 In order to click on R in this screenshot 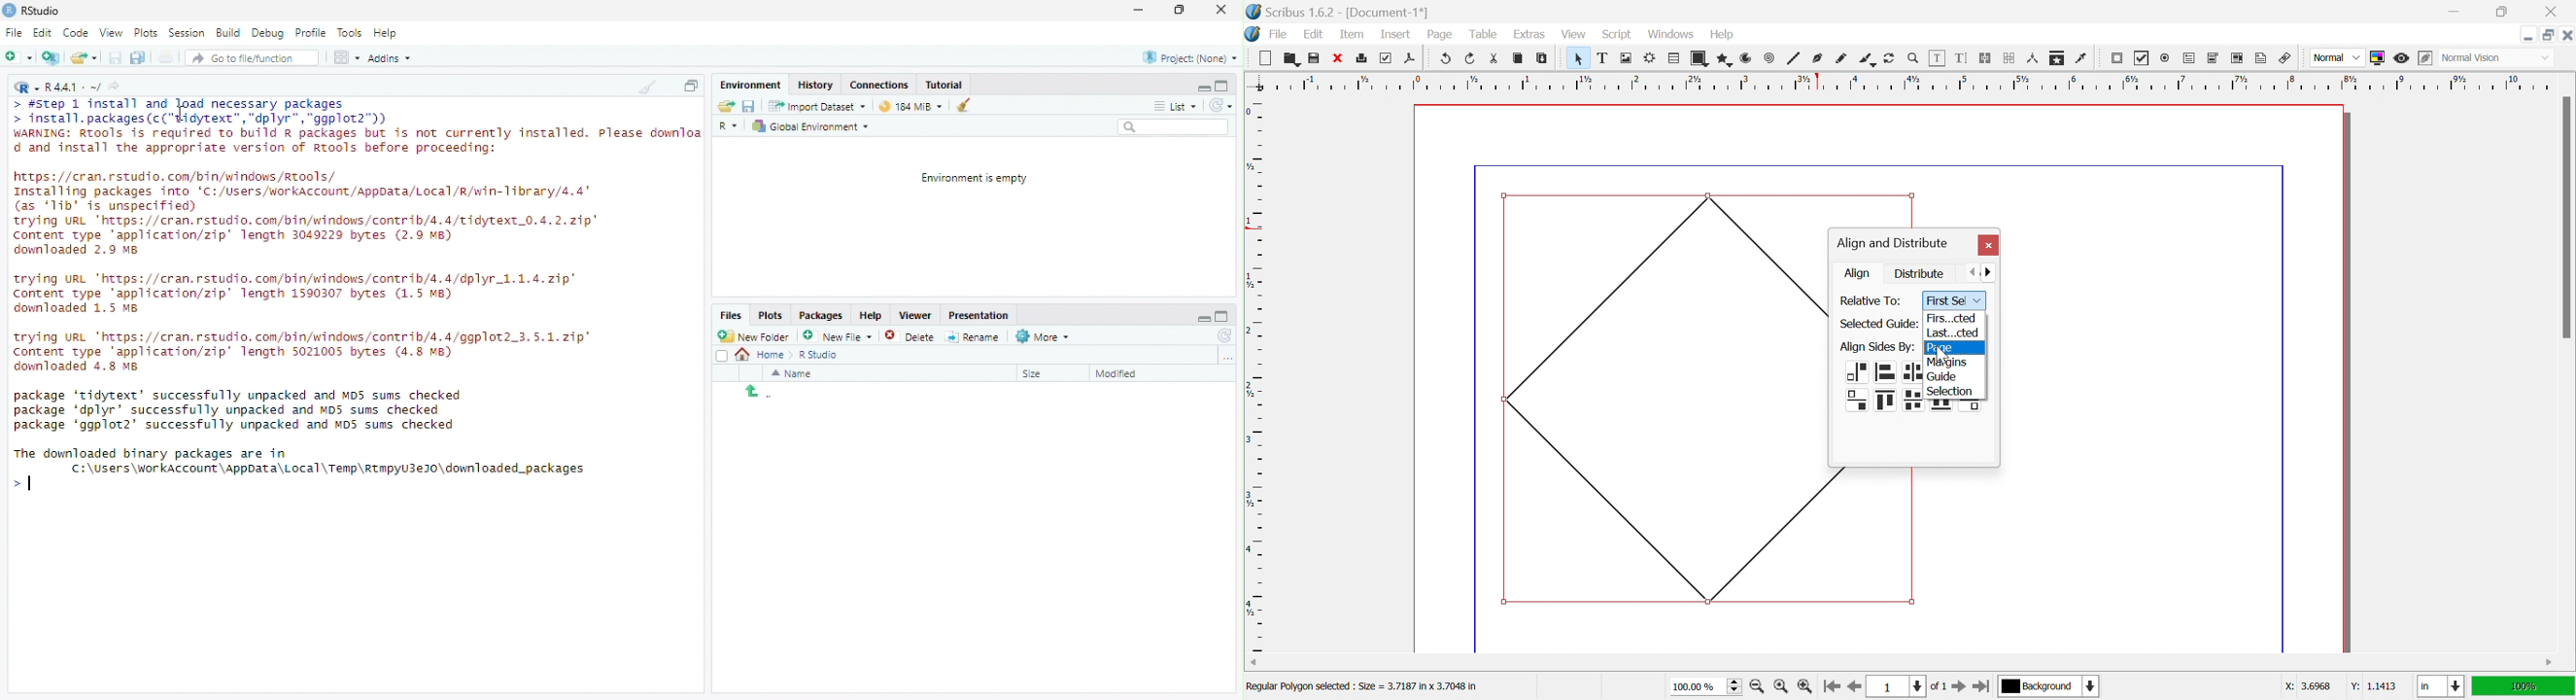, I will do `click(731, 127)`.